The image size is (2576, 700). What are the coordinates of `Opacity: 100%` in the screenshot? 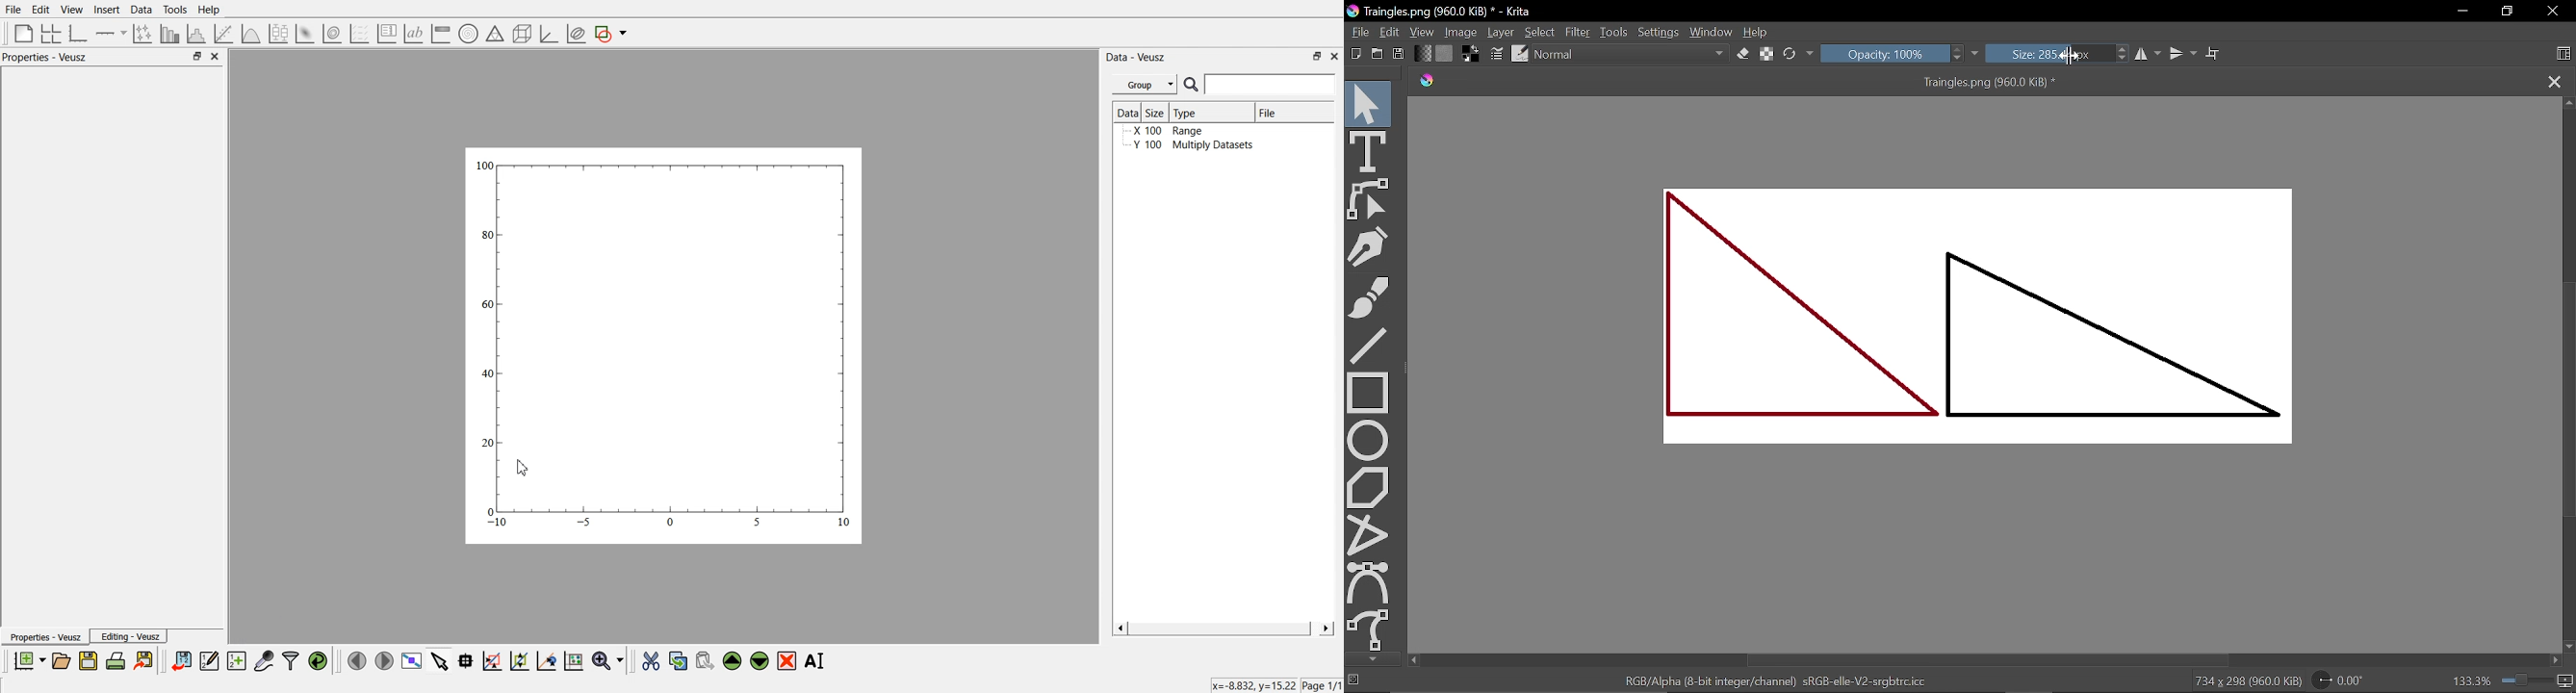 It's located at (1893, 54).